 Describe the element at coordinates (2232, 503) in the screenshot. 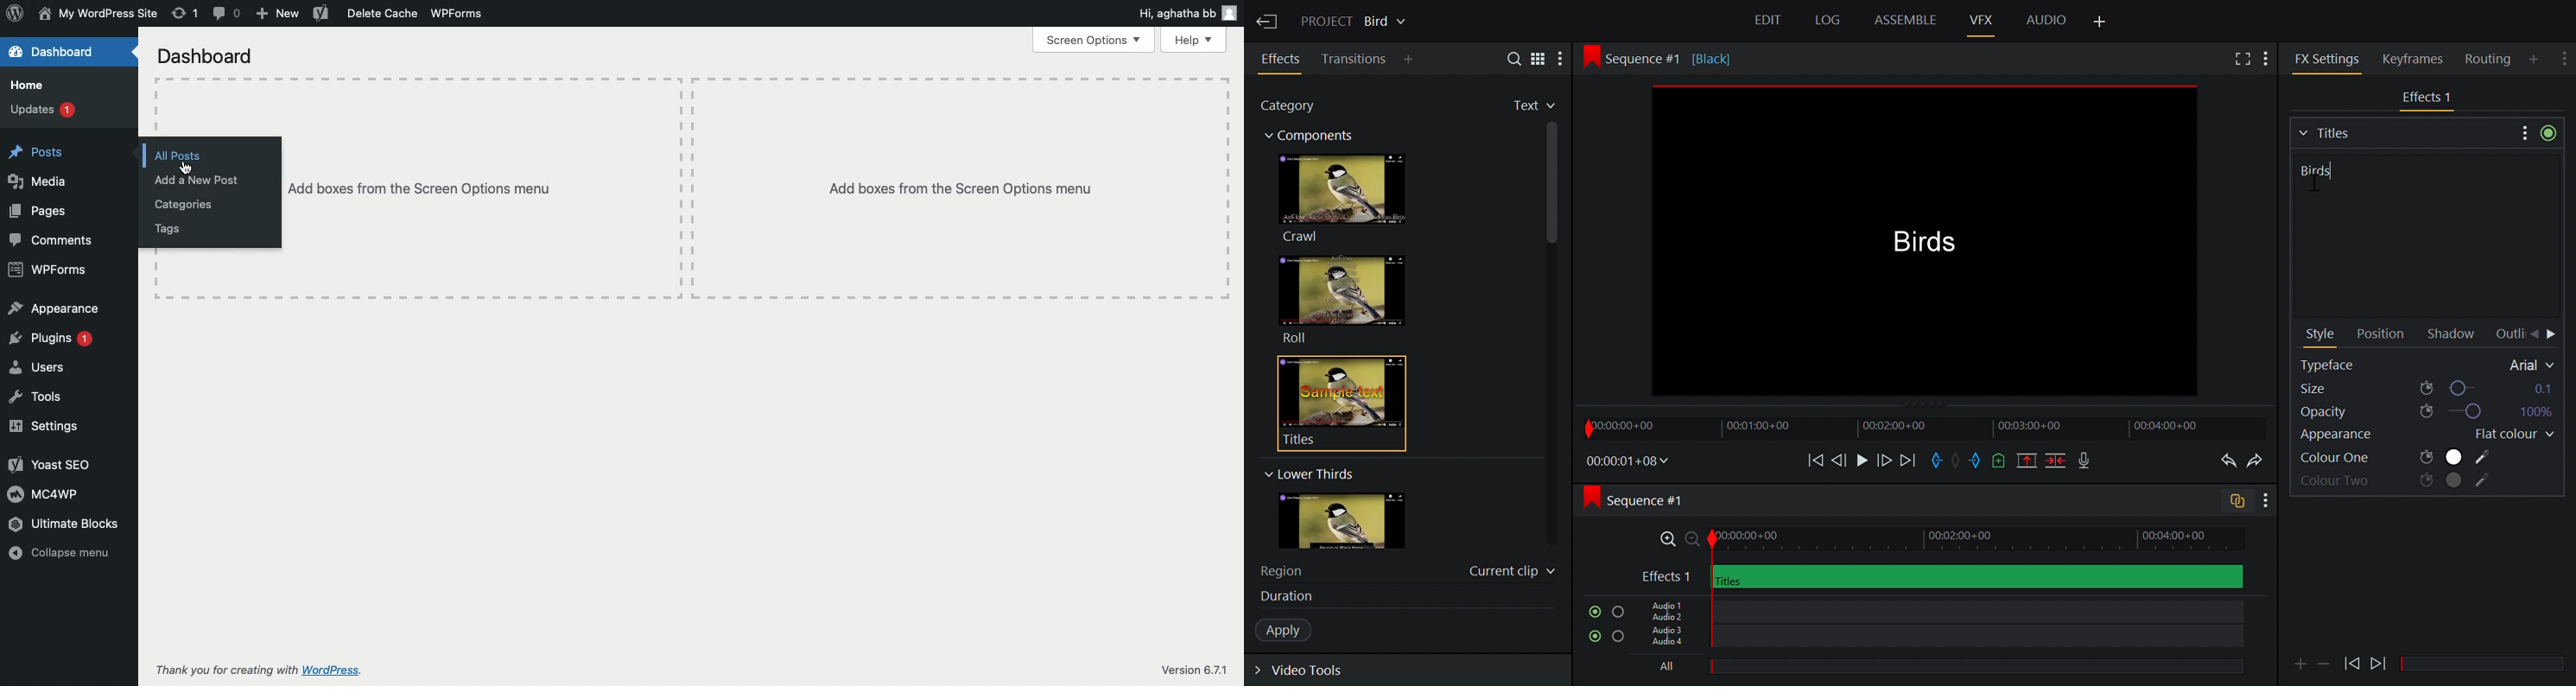

I see `Toggle audio trcak sync` at that location.